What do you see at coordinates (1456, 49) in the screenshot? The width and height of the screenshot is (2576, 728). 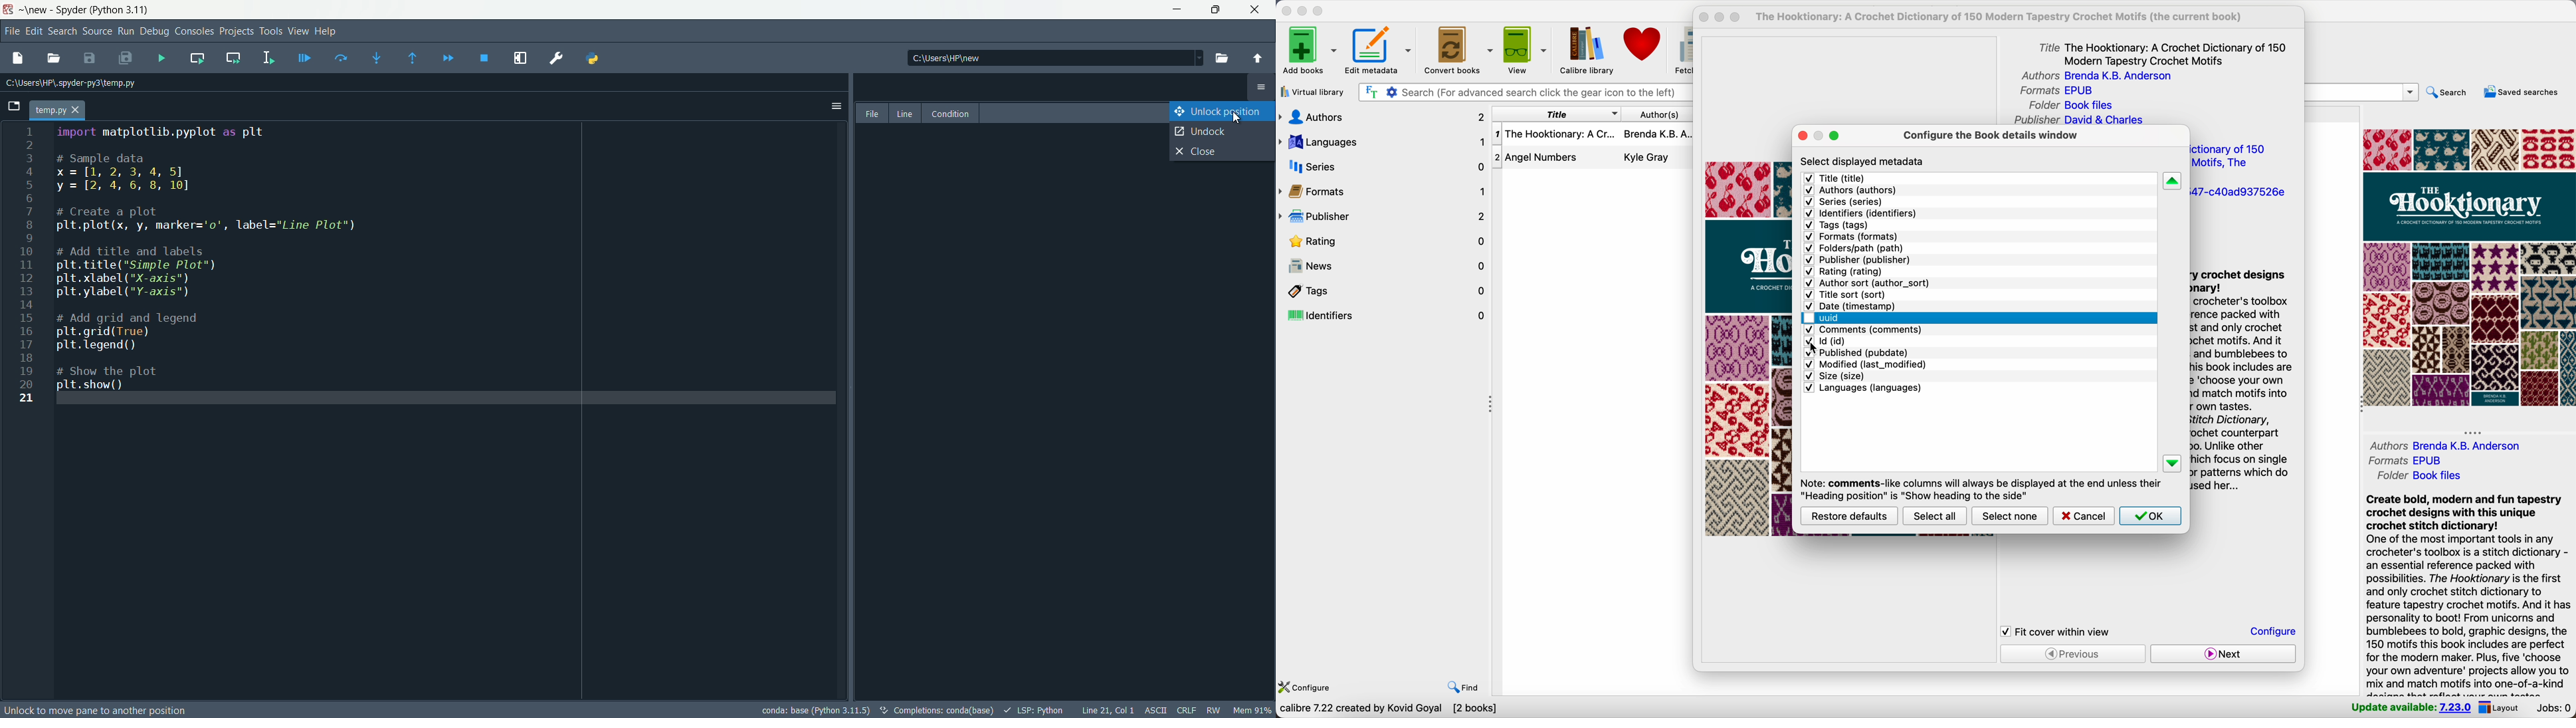 I see `convert books` at bounding box center [1456, 49].